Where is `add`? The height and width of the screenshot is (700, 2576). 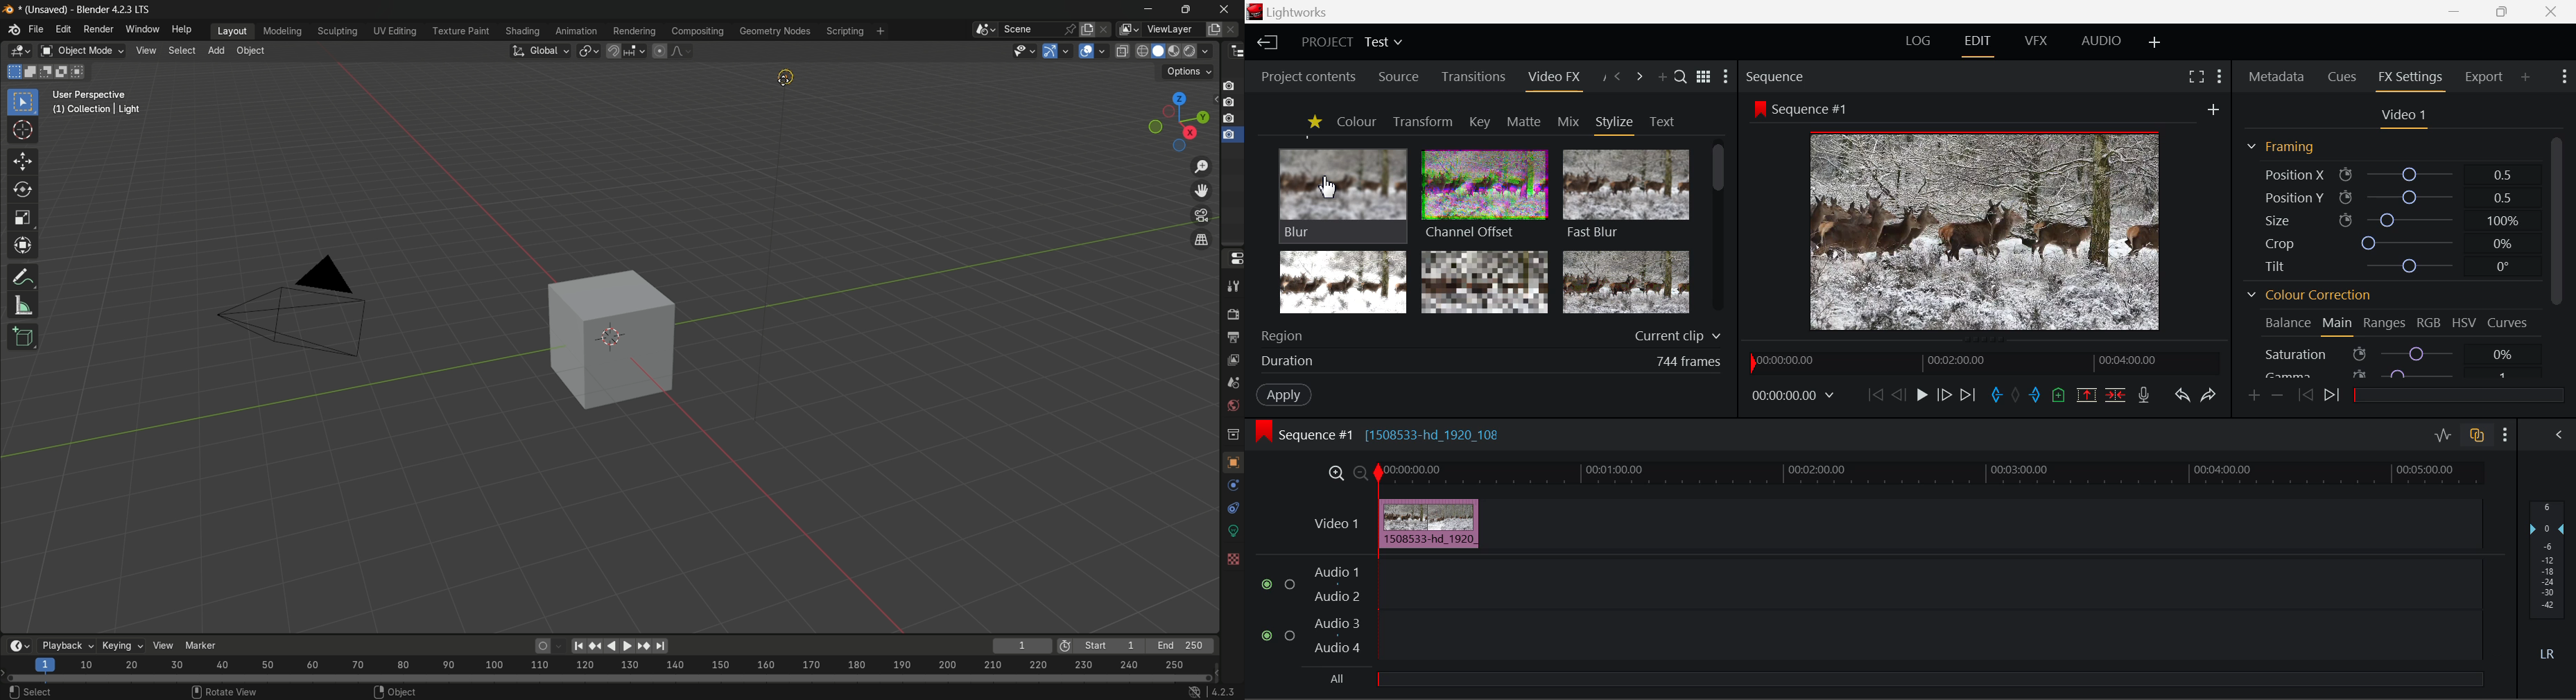
add is located at coordinates (217, 51).